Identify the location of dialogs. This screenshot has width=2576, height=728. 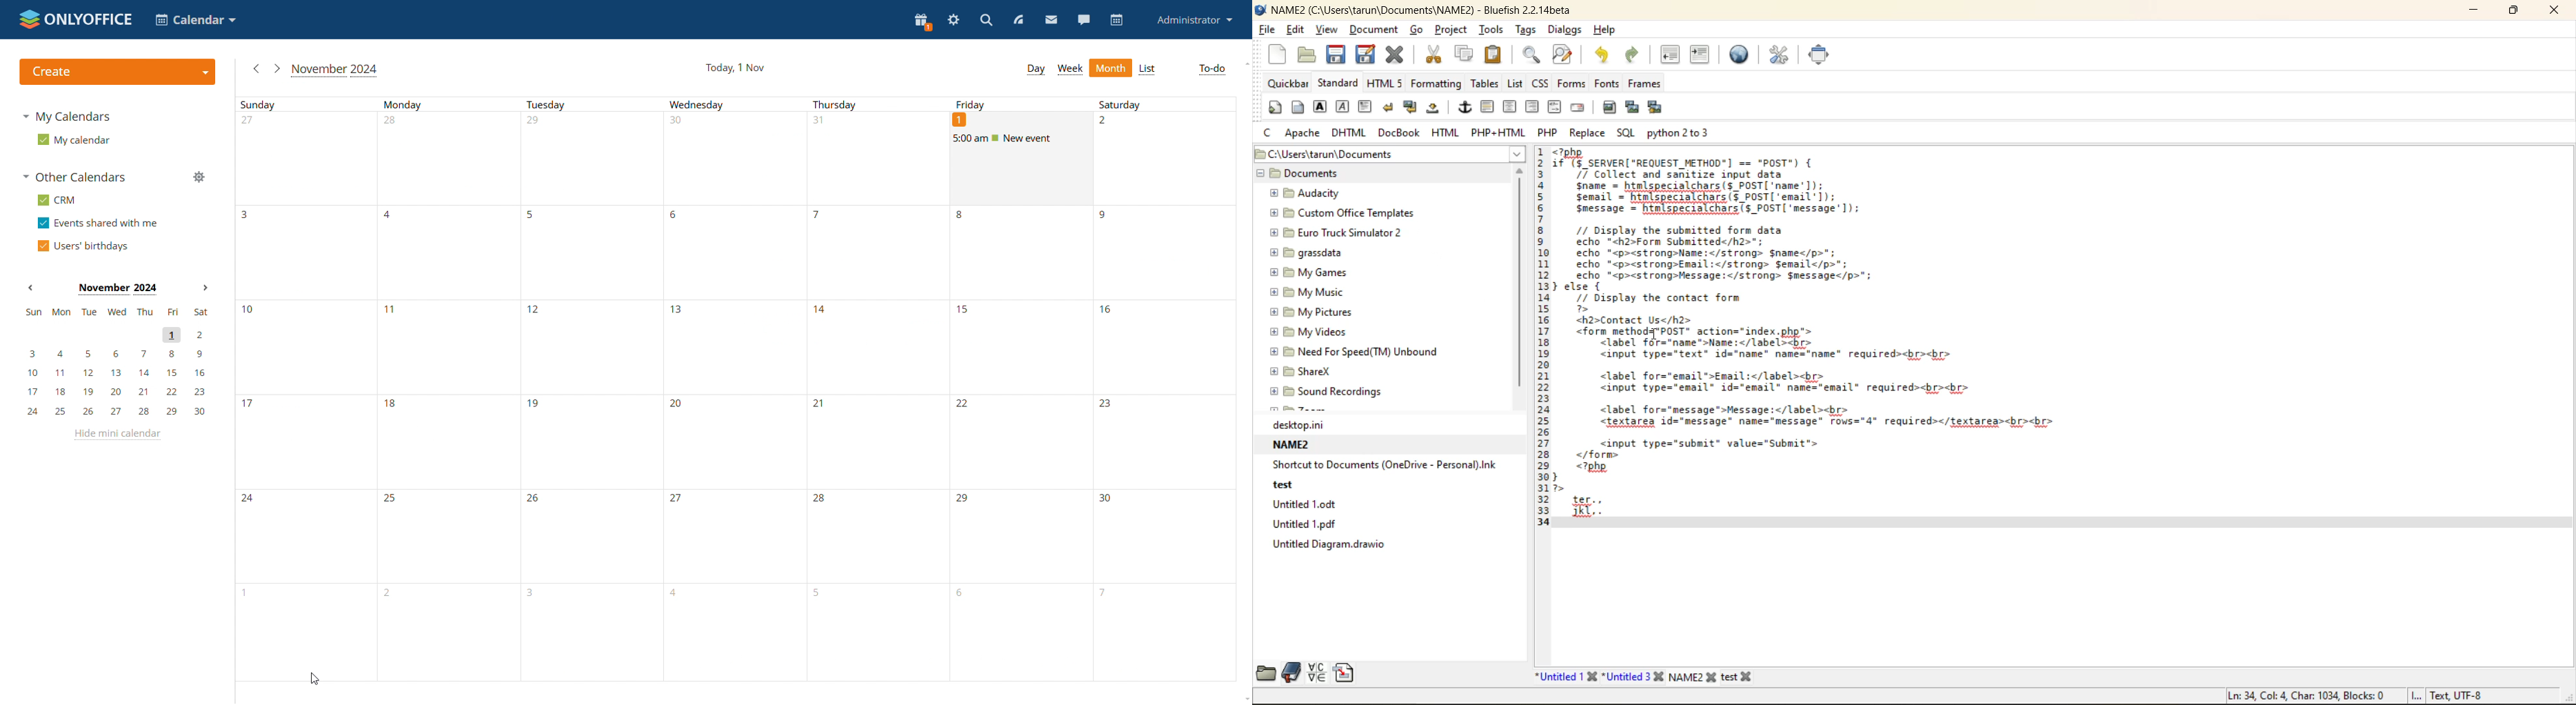
(1564, 30).